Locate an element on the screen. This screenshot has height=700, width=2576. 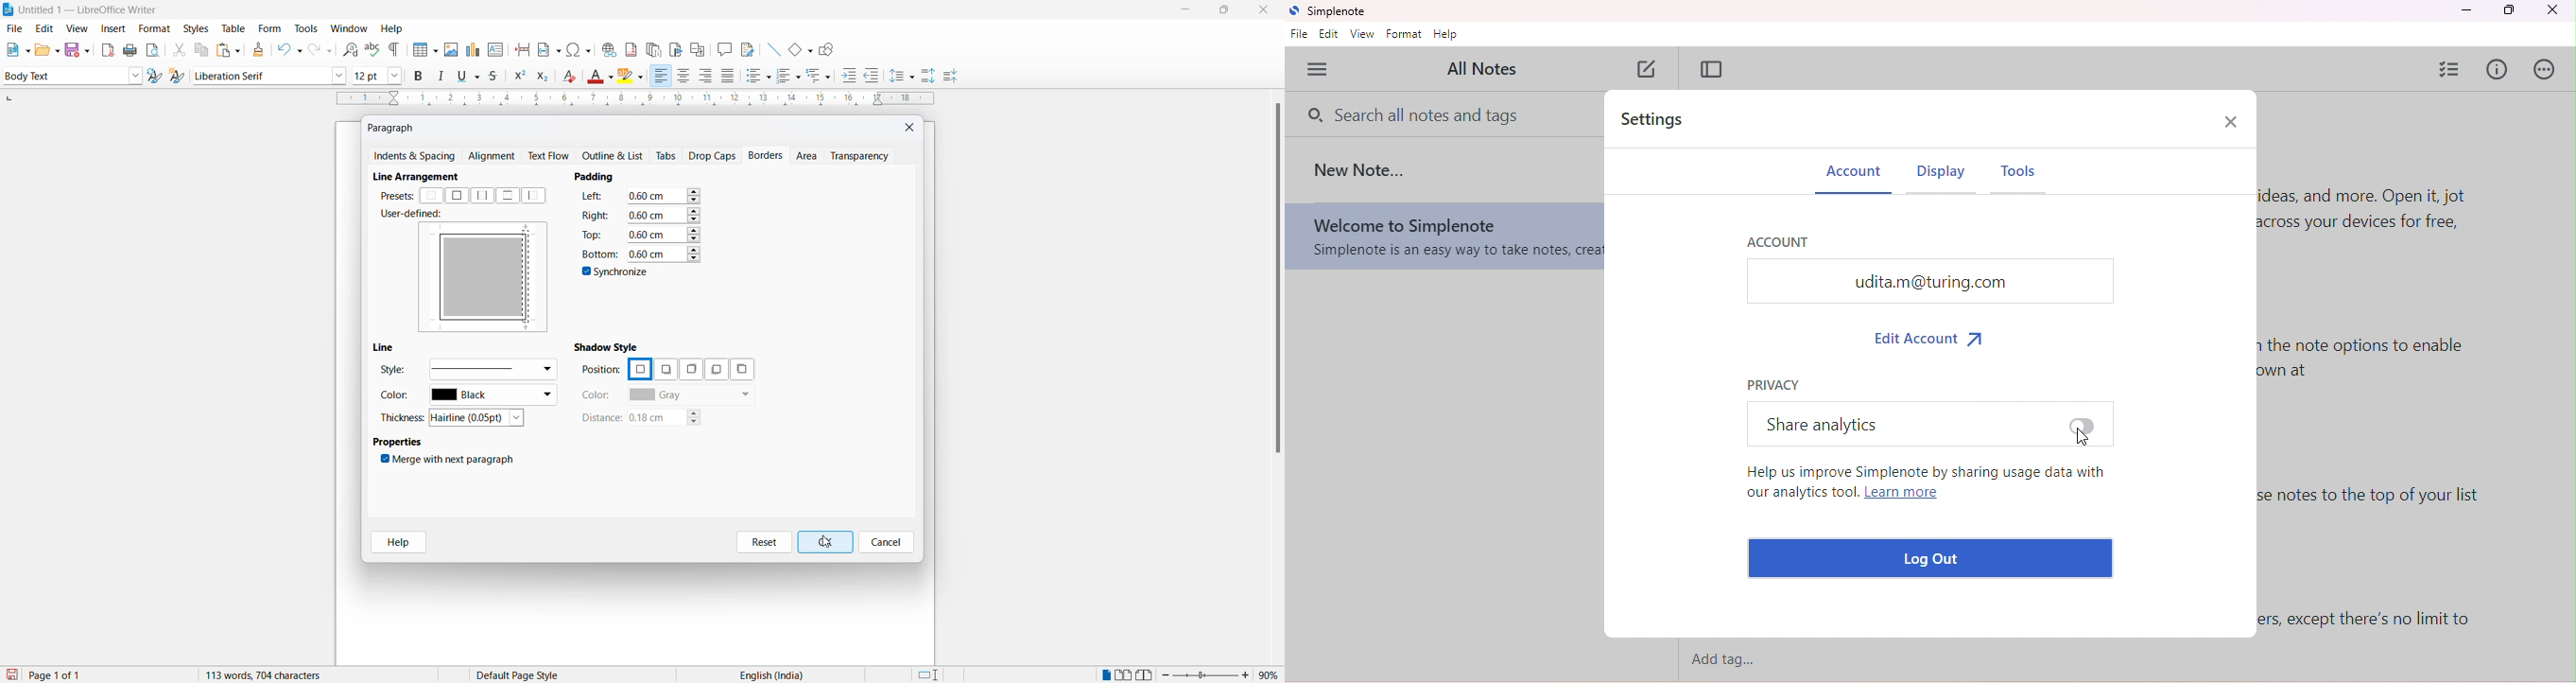
view is located at coordinates (1363, 34).